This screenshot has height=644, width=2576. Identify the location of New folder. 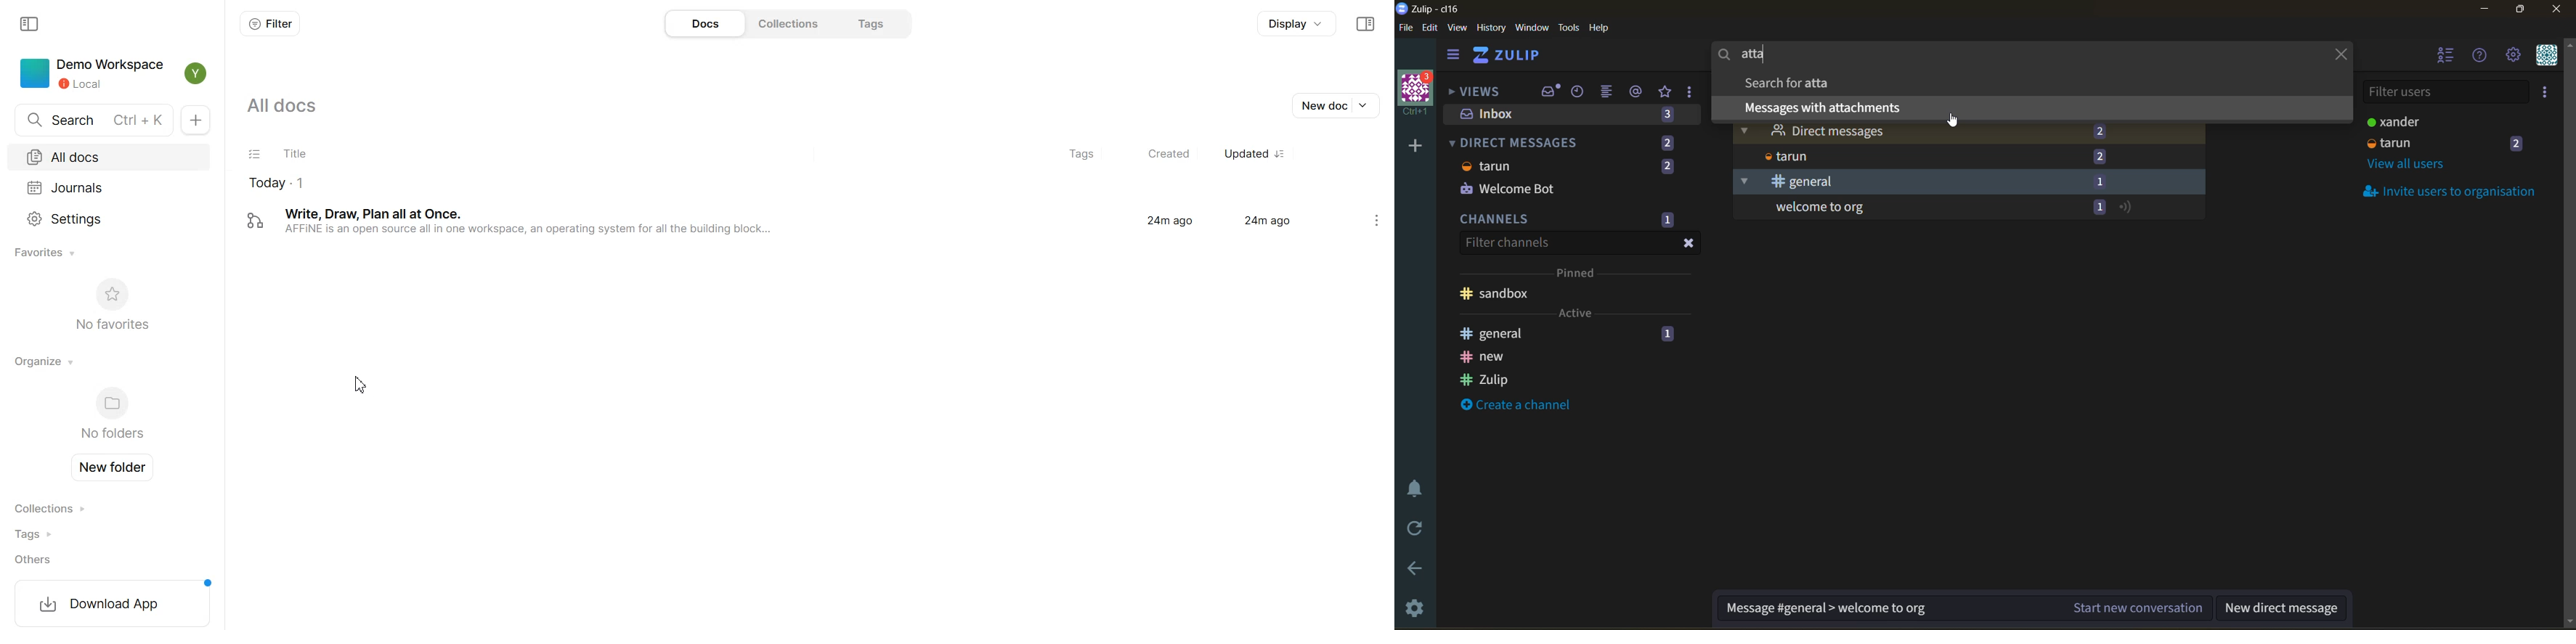
(116, 467).